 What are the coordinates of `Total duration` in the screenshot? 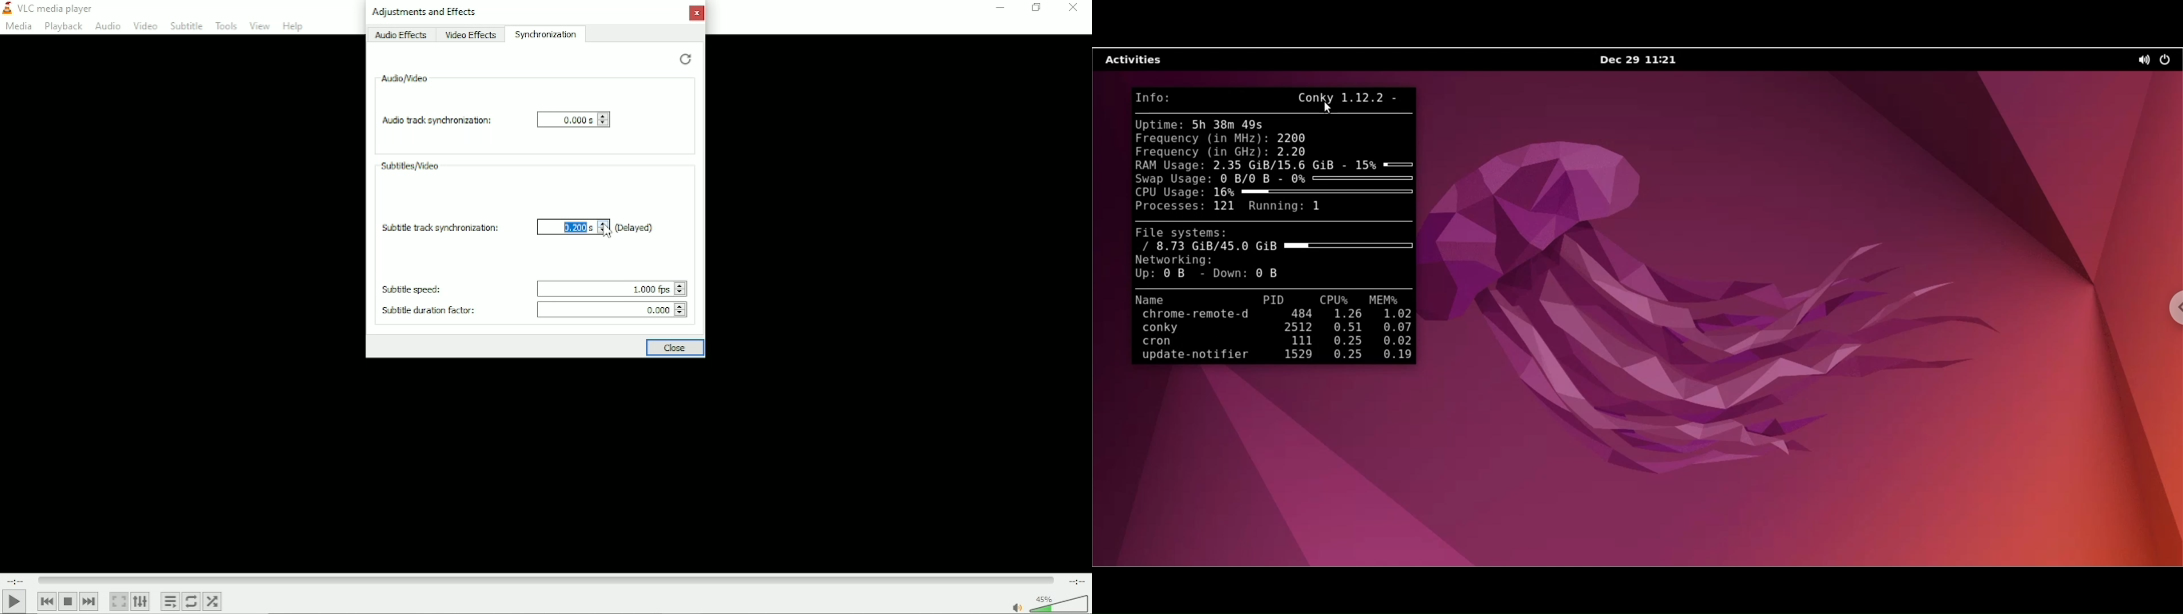 It's located at (1077, 580).